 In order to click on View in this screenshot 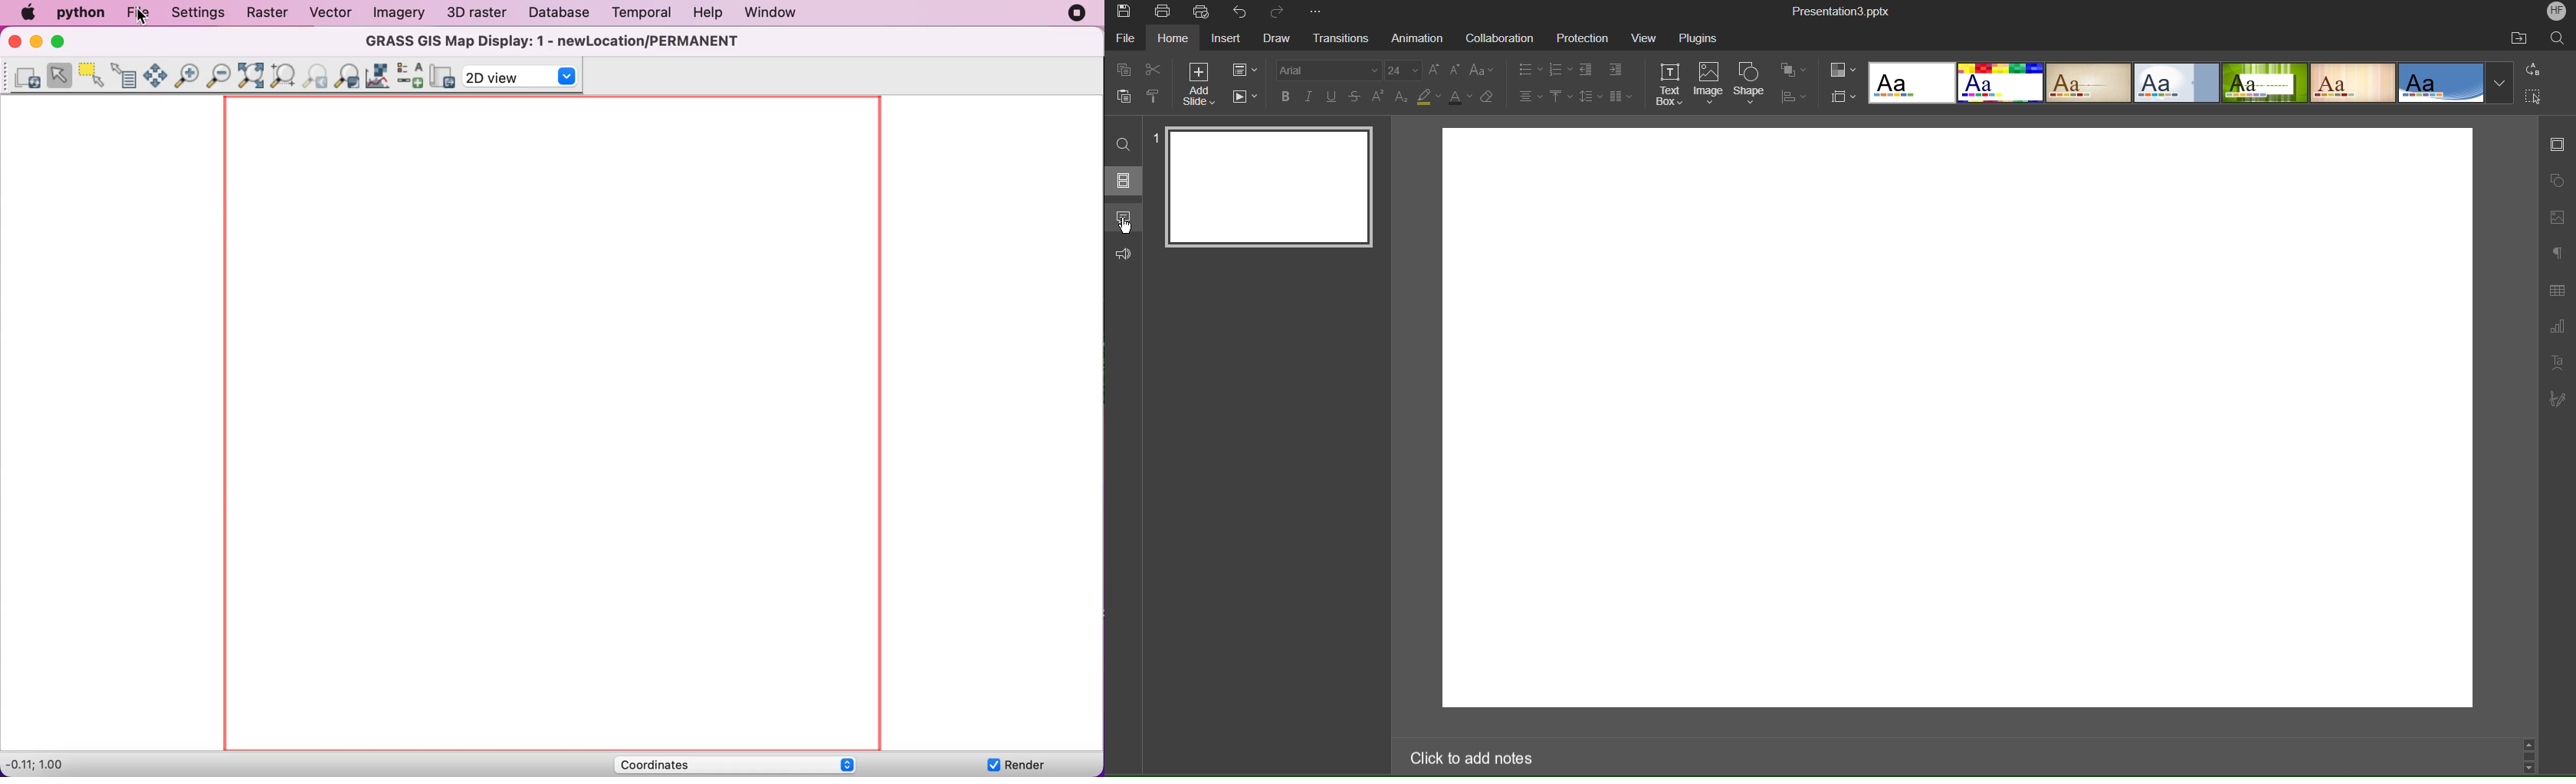, I will do `click(1648, 38)`.